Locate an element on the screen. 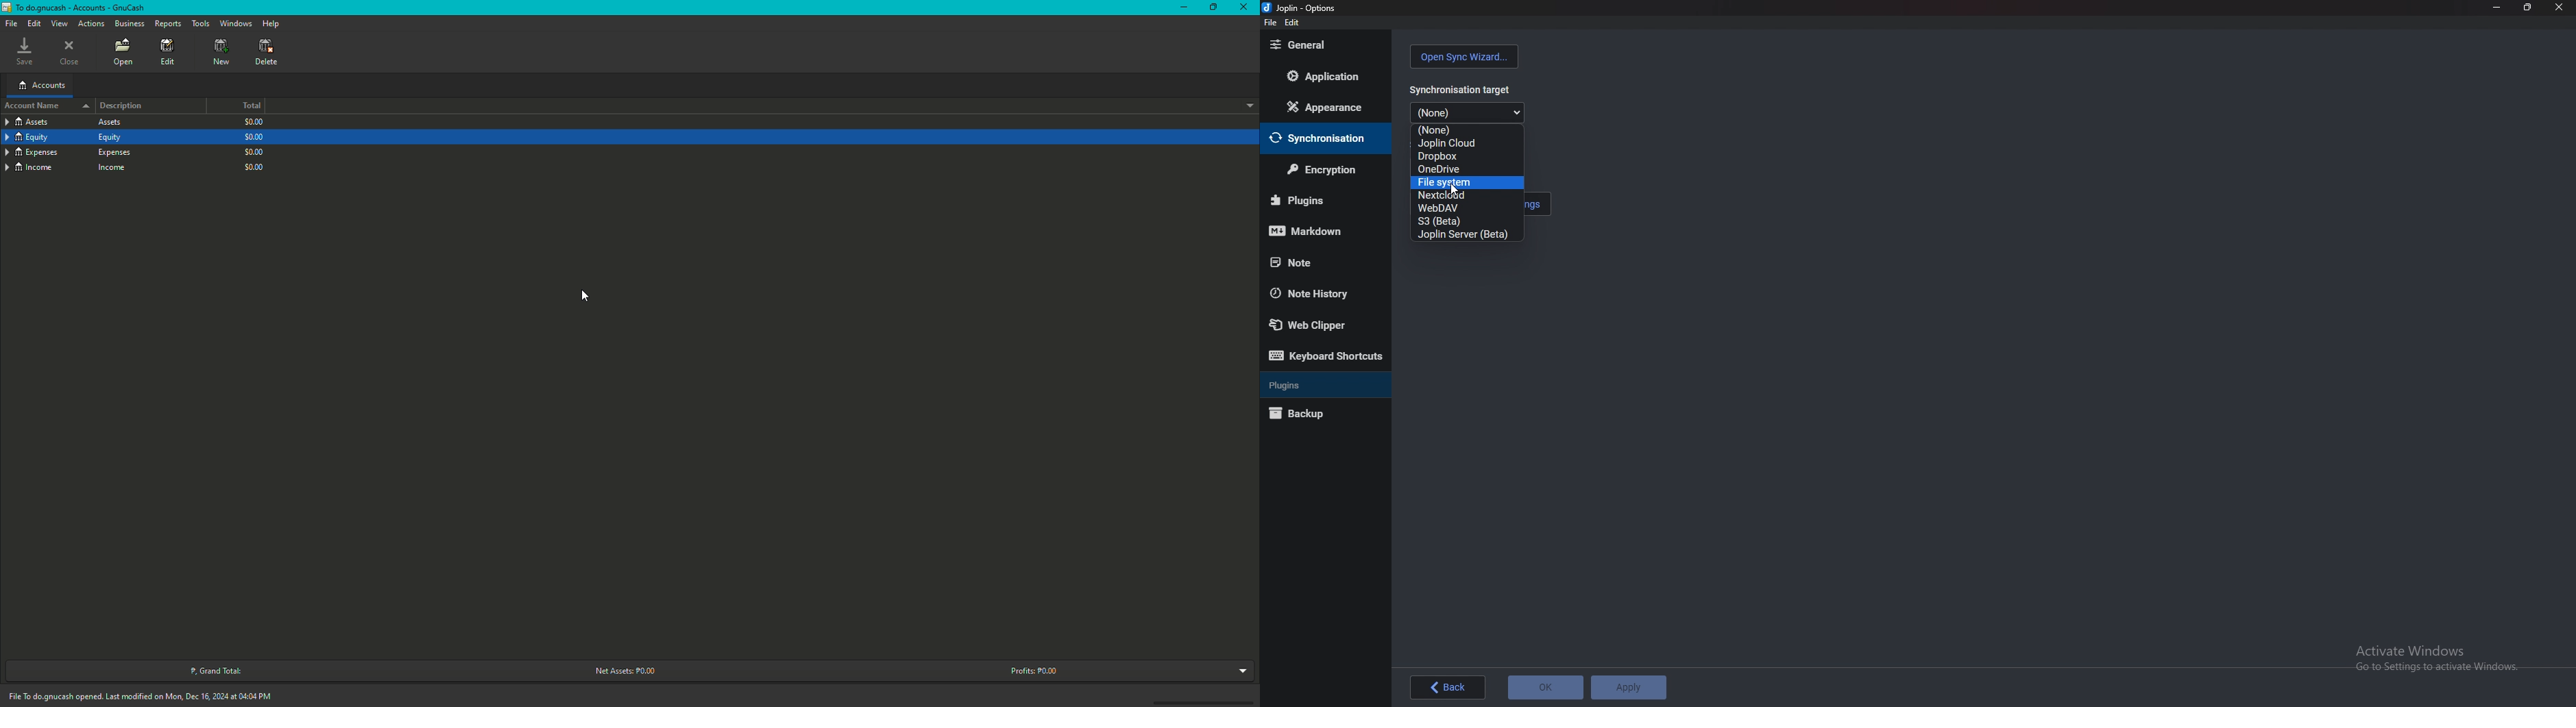 The image size is (2576, 728). Mouse Cursor is located at coordinates (1453, 189).